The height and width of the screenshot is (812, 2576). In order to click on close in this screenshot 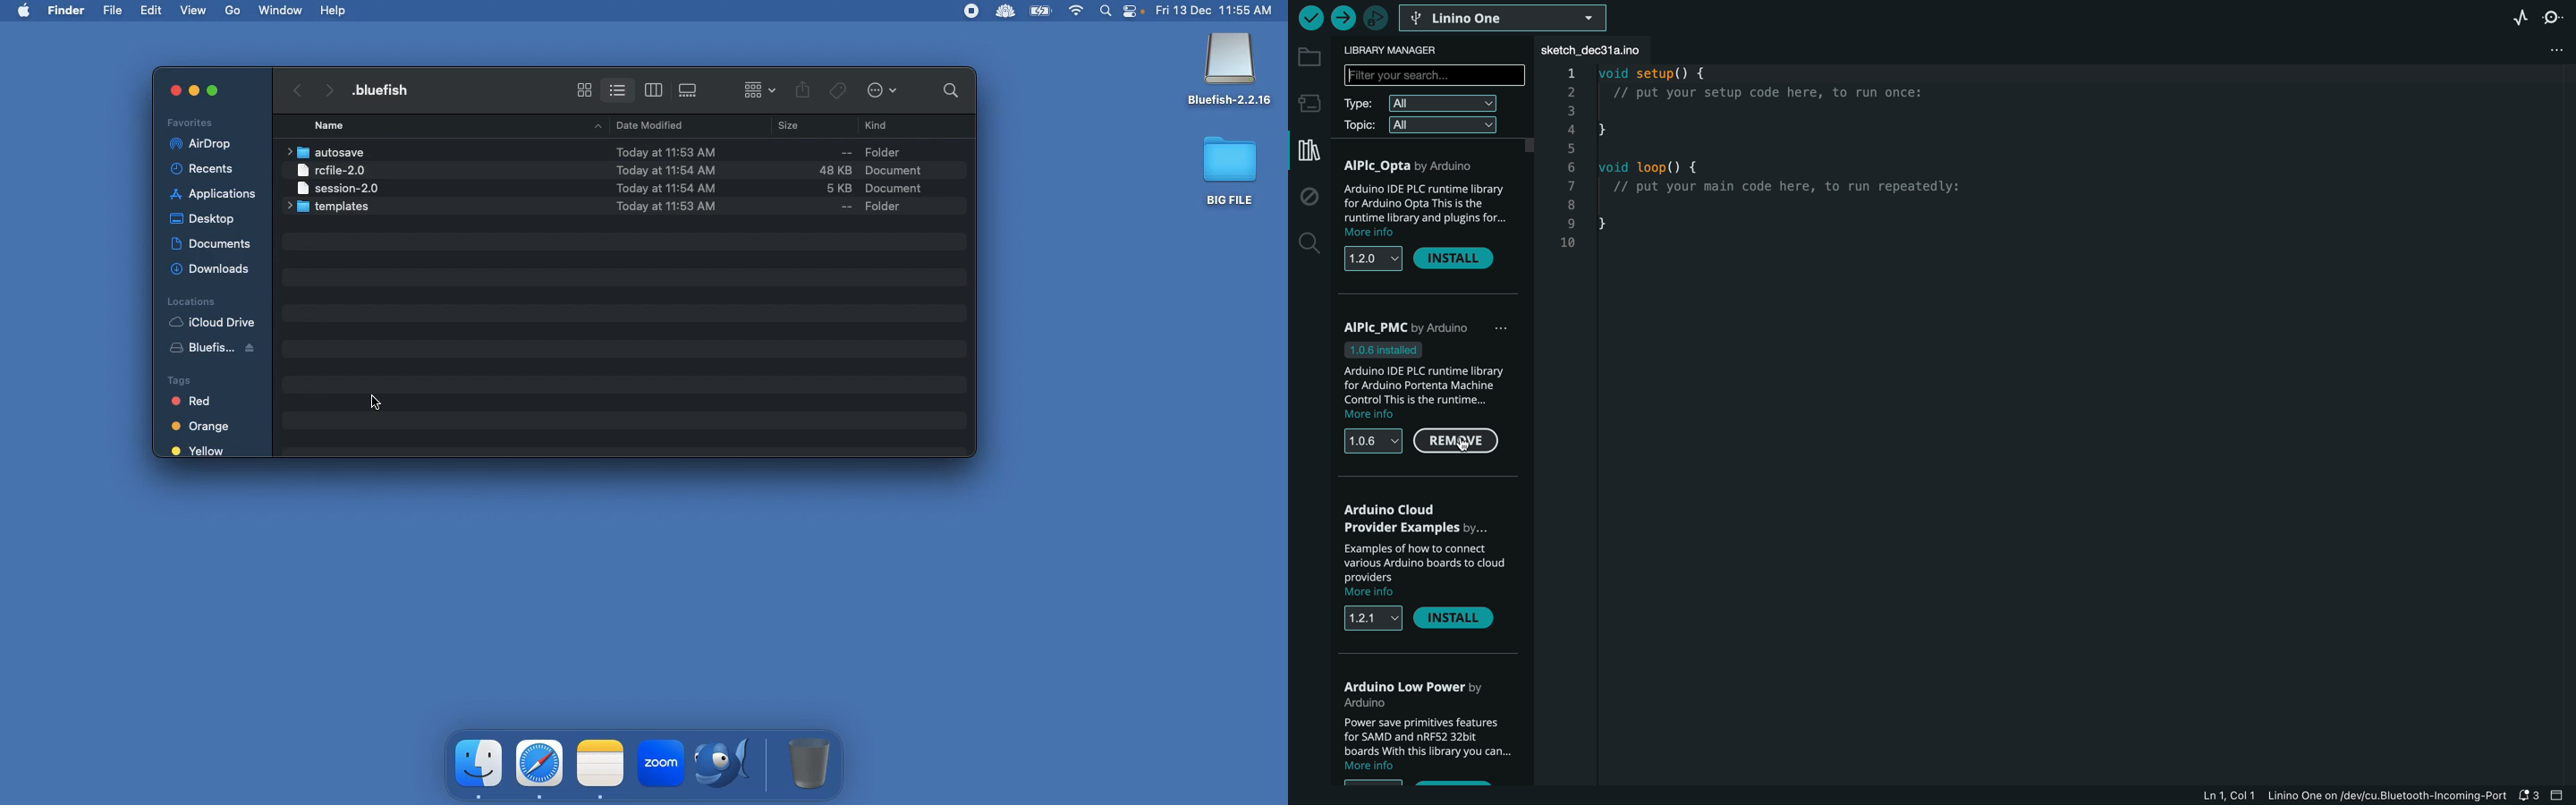, I will do `click(166, 89)`.